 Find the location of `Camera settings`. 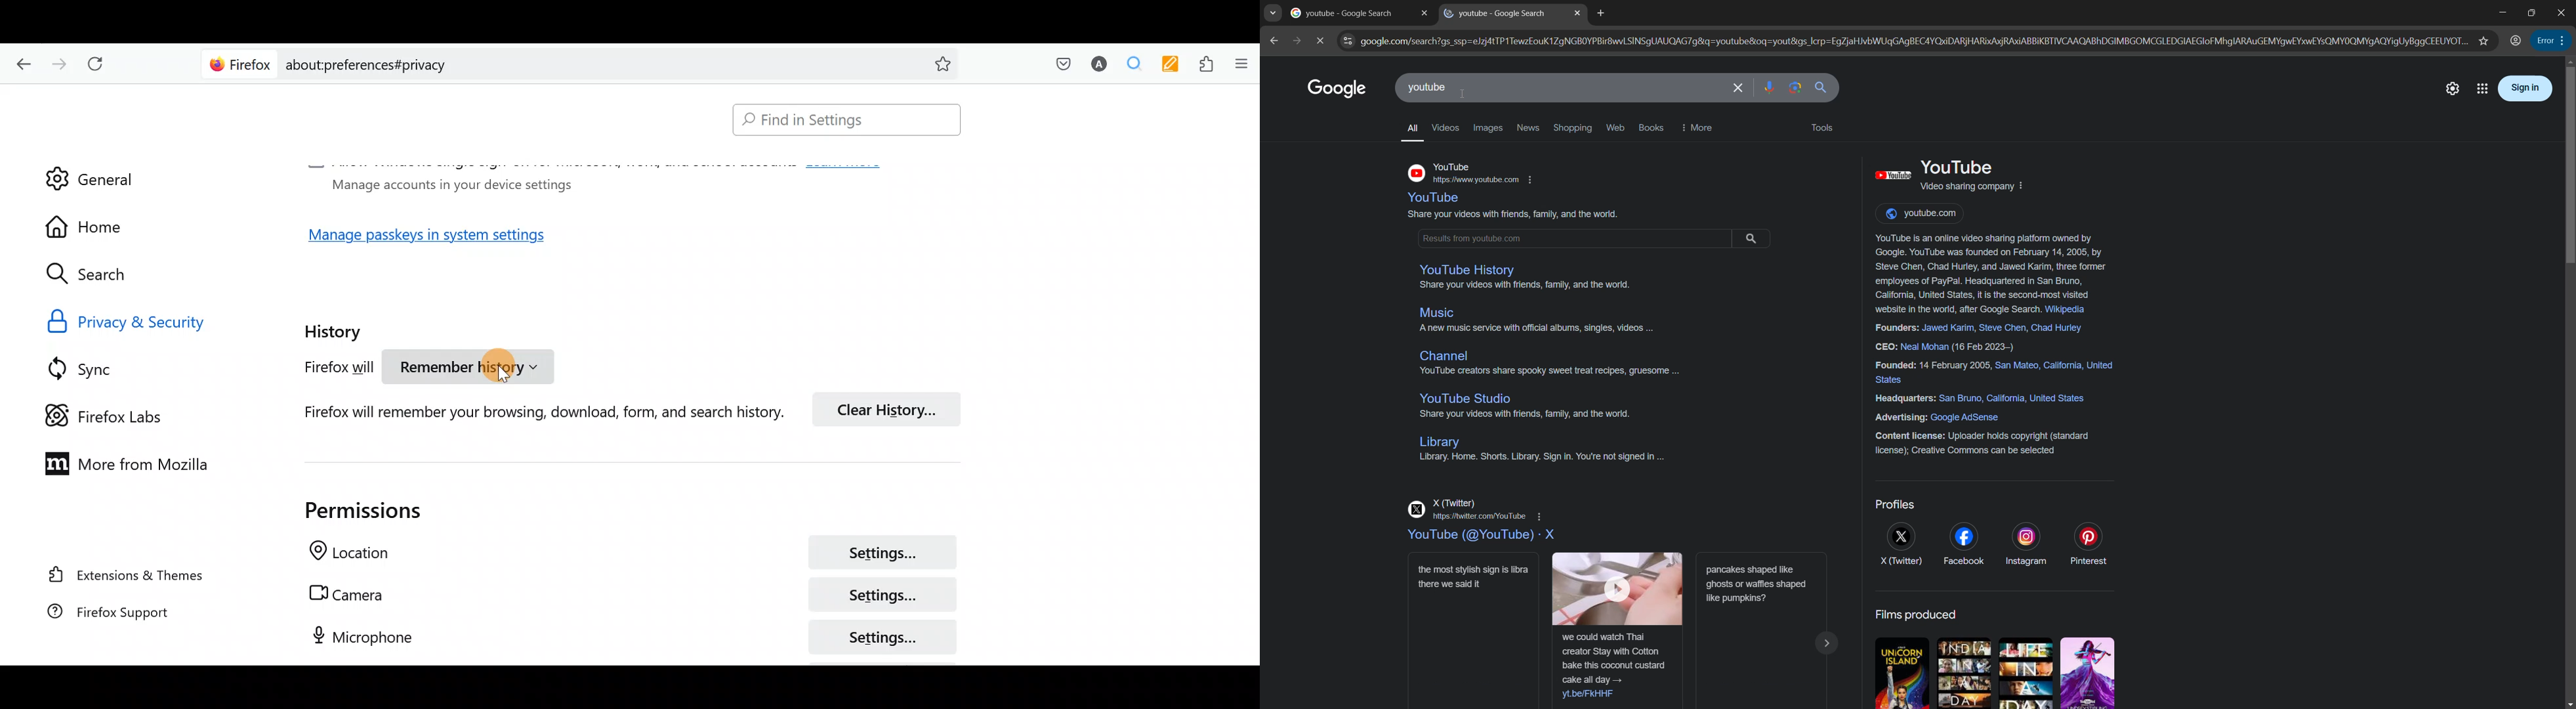

Camera settings is located at coordinates (625, 595).